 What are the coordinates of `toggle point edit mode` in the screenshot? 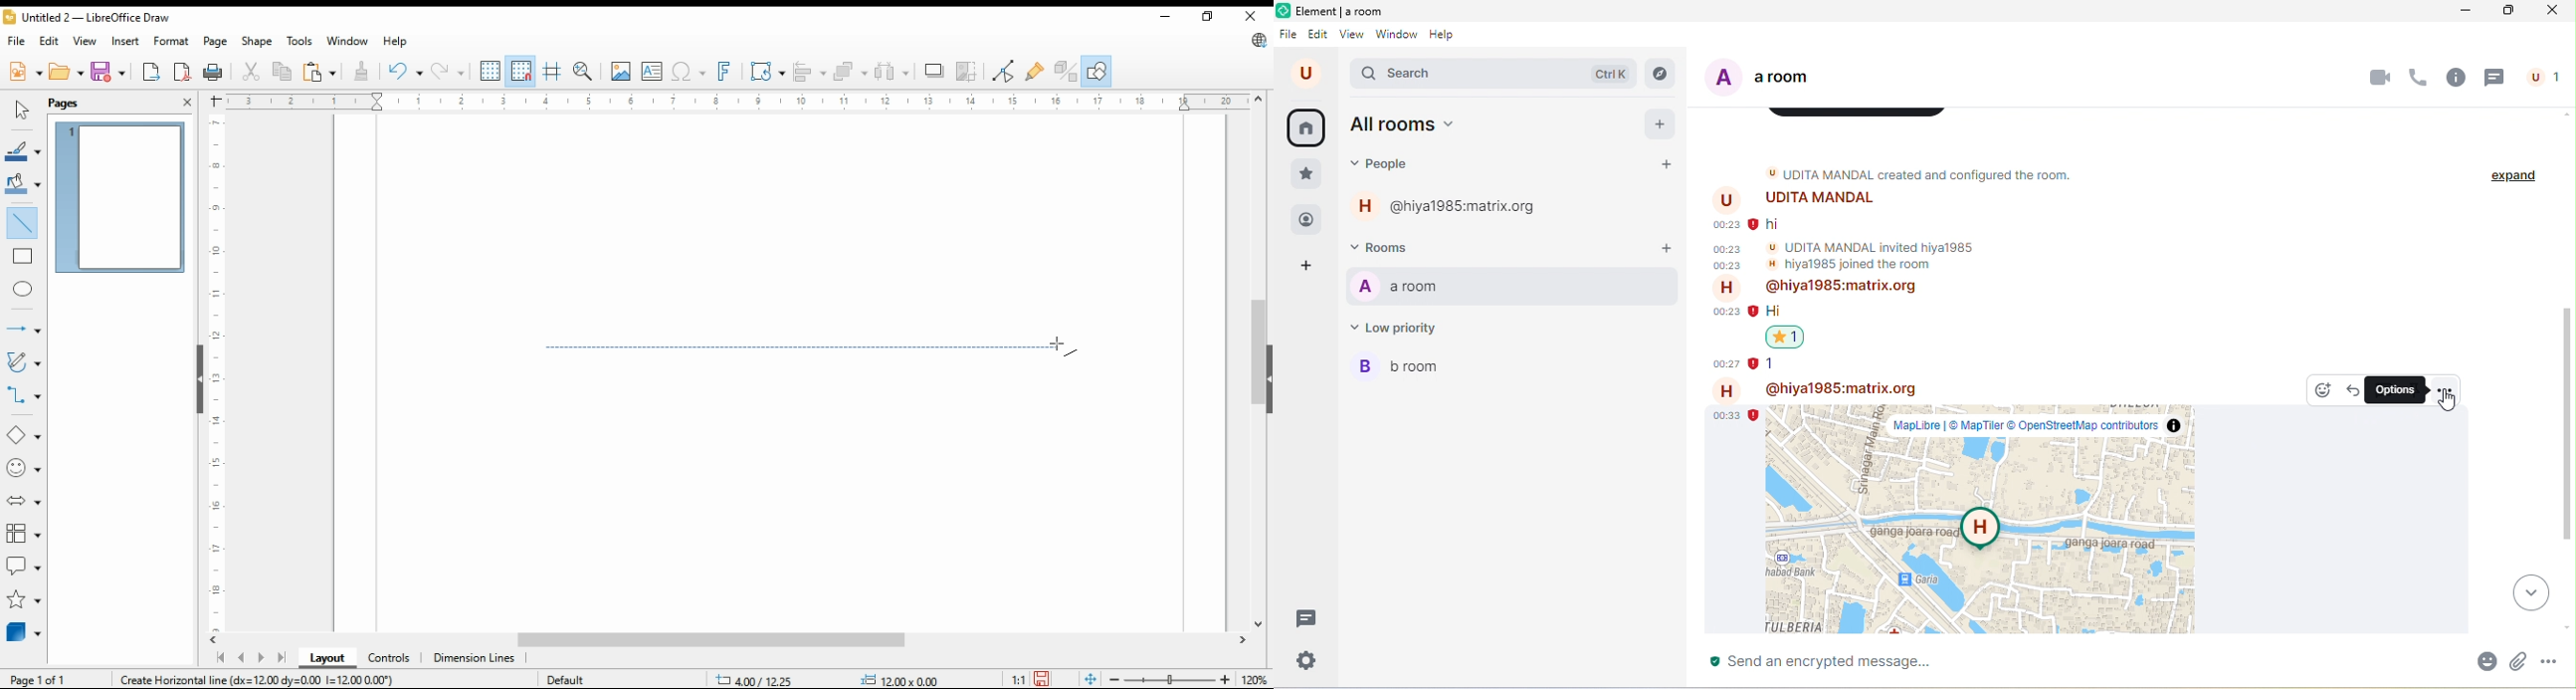 It's located at (1004, 71).